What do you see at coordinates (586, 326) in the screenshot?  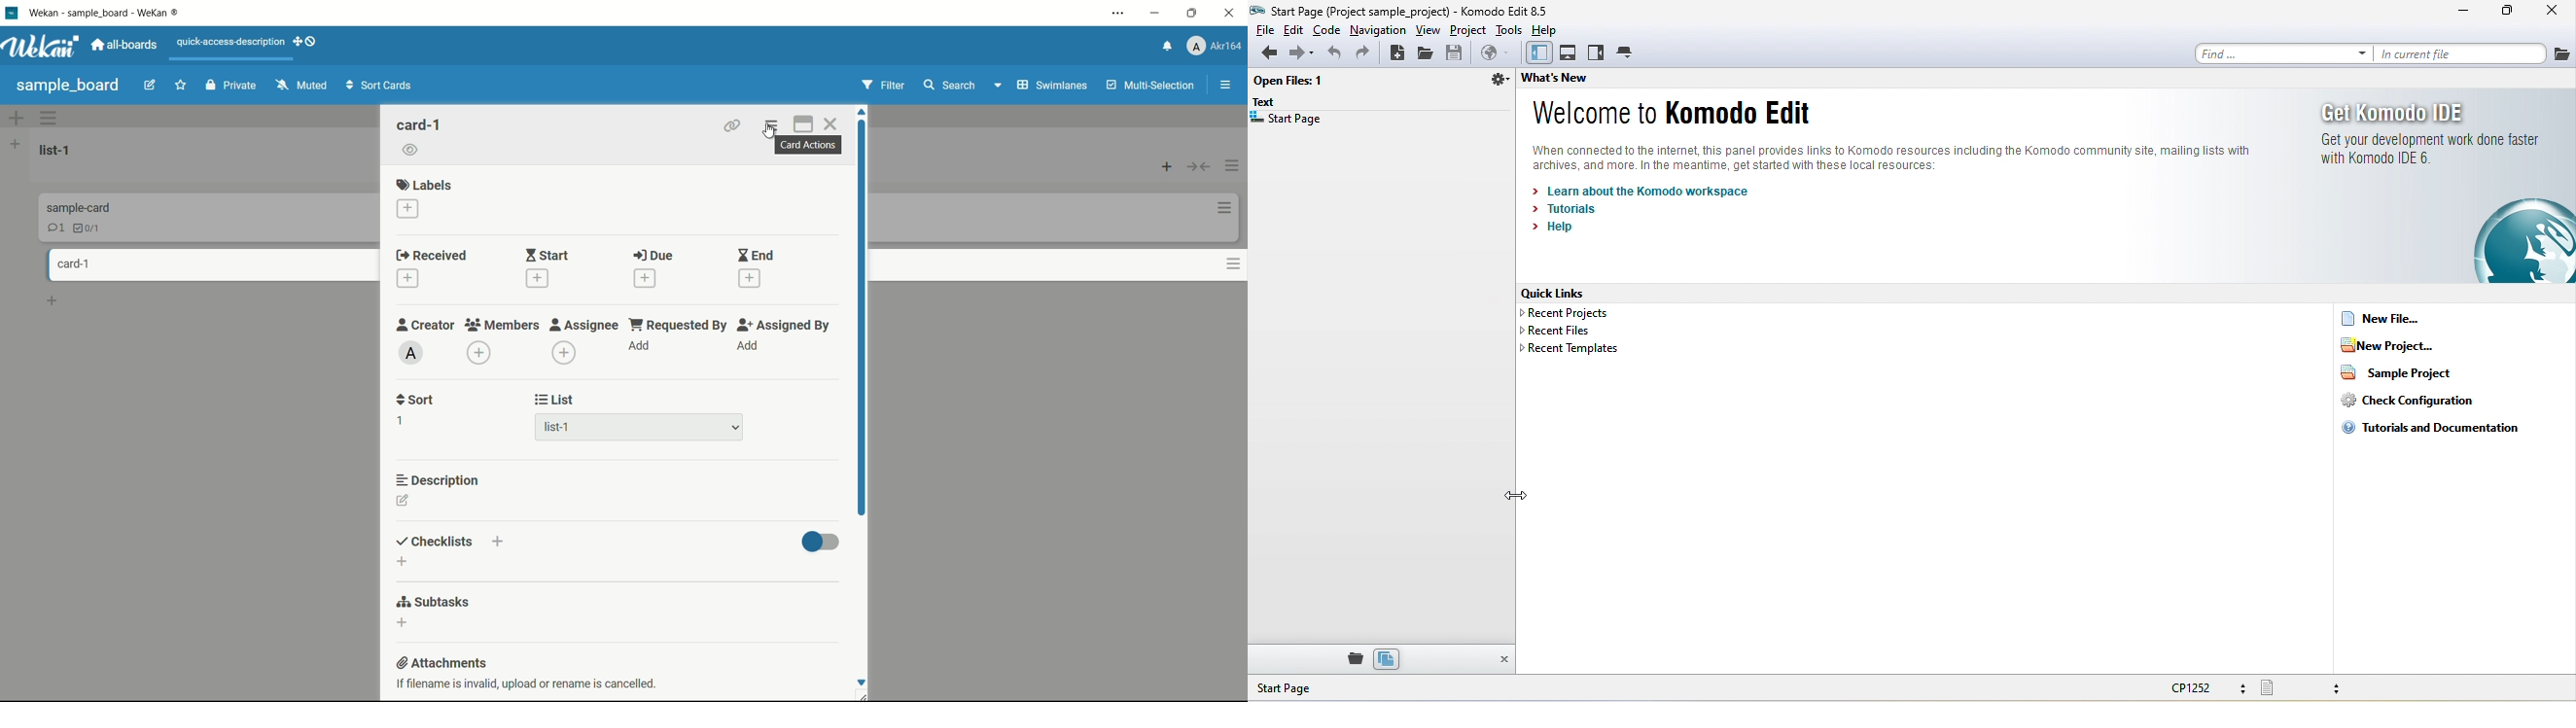 I see `assignee` at bounding box center [586, 326].